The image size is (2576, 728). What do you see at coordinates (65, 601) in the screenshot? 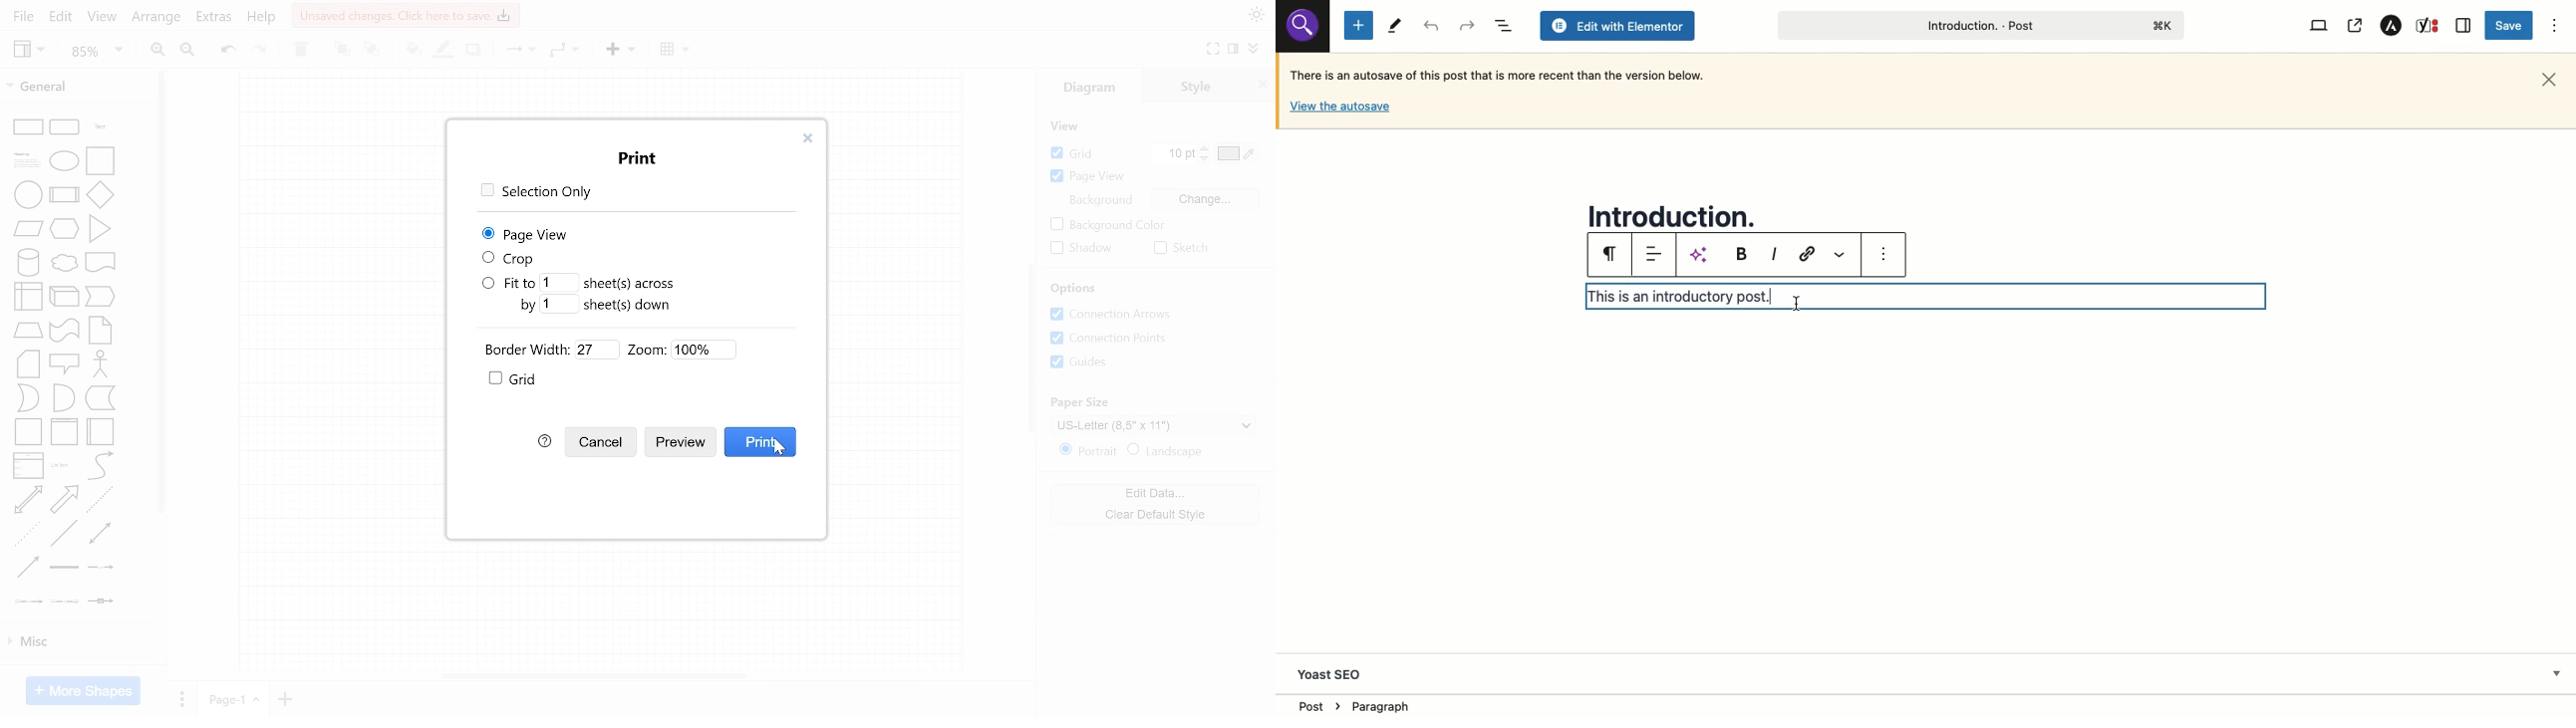
I see `Connector with 3 labels` at bounding box center [65, 601].